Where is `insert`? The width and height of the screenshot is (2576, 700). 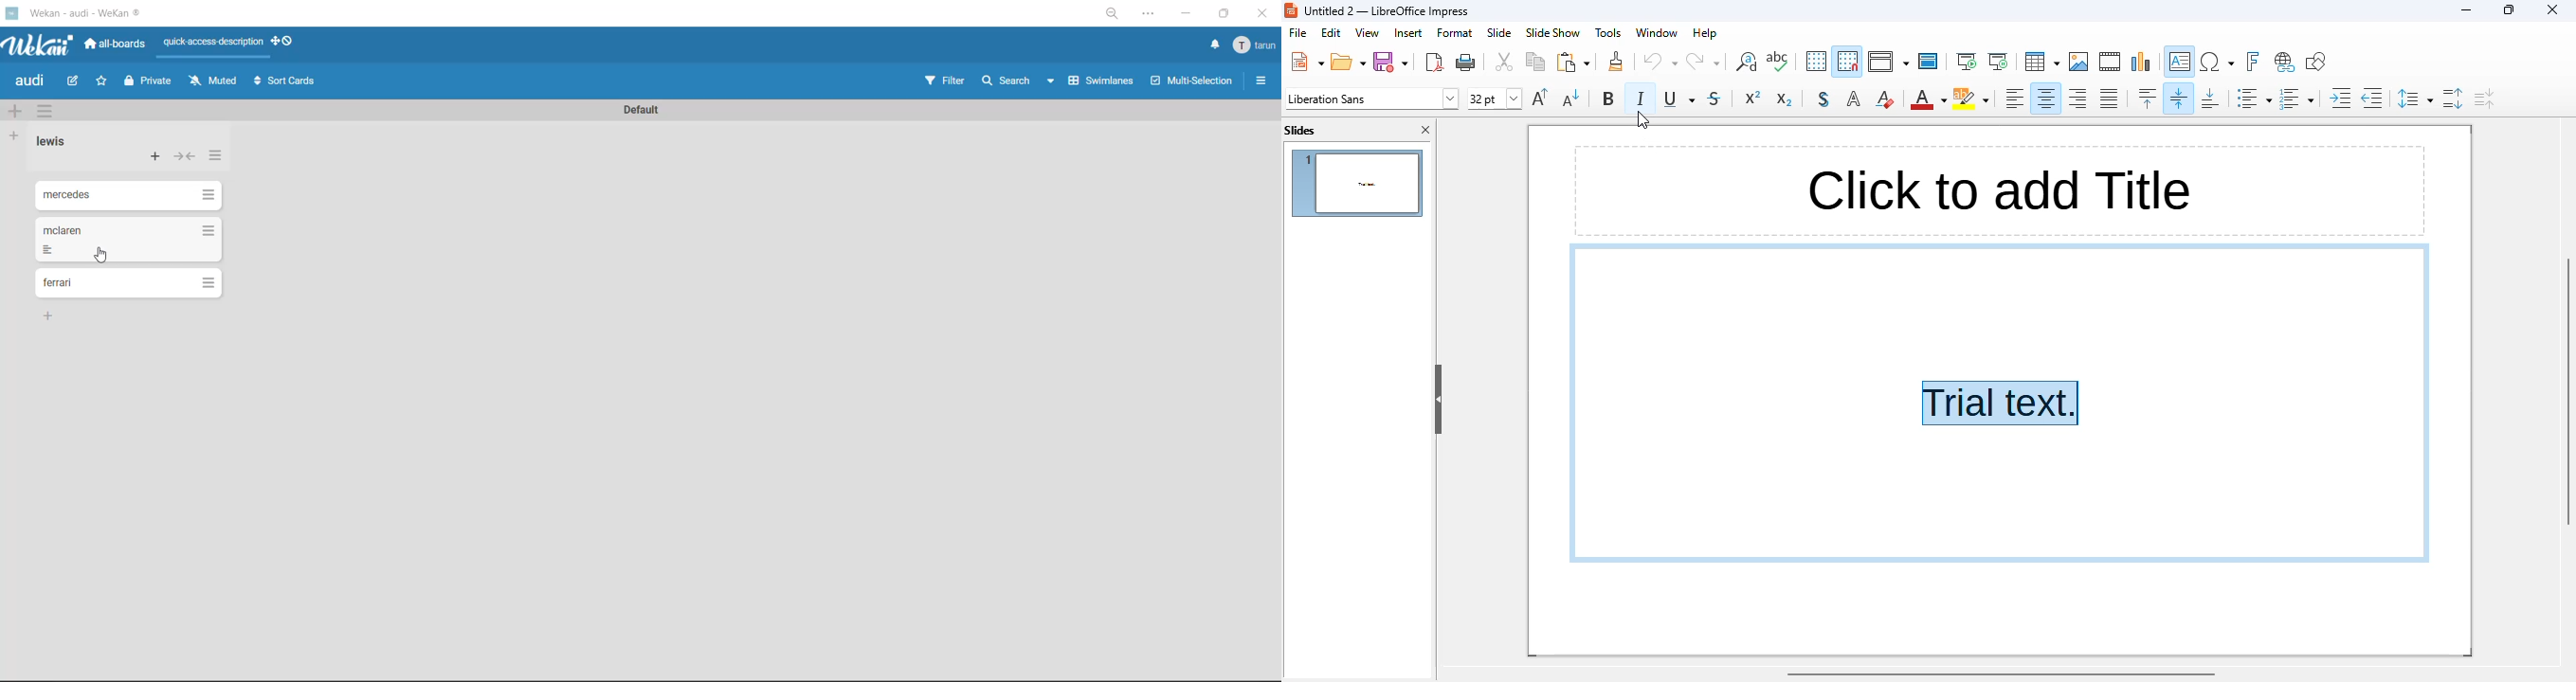 insert is located at coordinates (1406, 32).